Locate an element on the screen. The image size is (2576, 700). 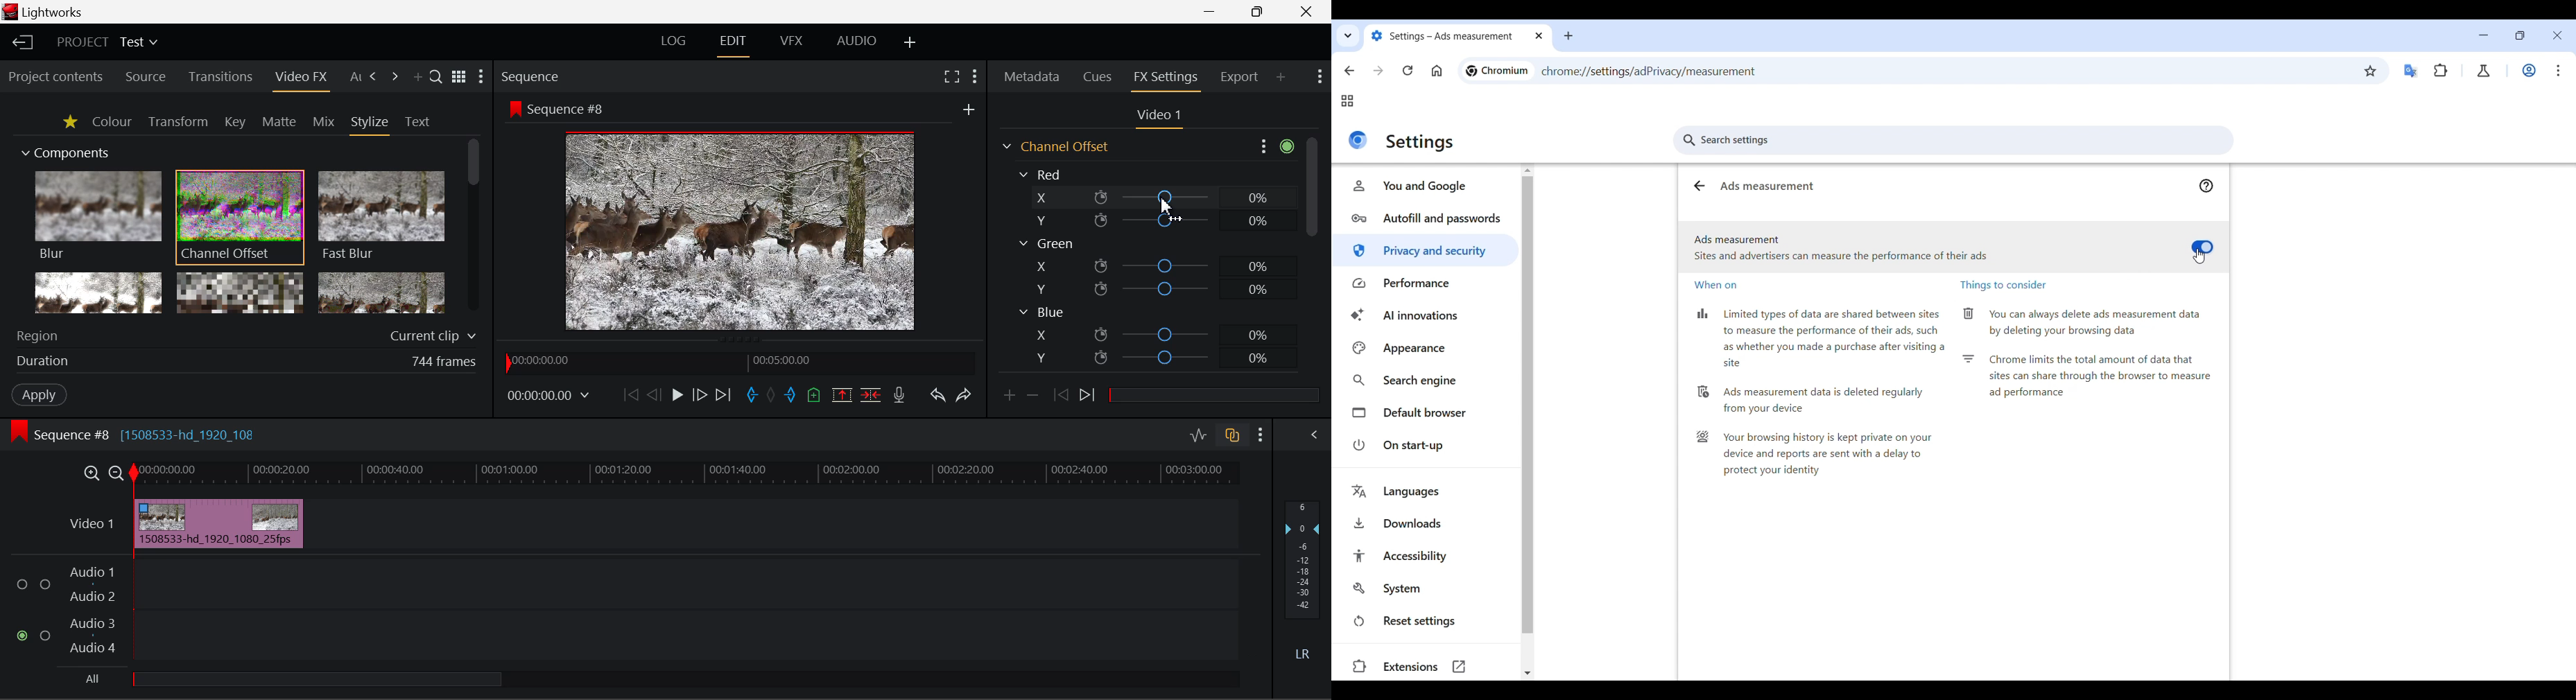
search settings is located at coordinates (1959, 143).